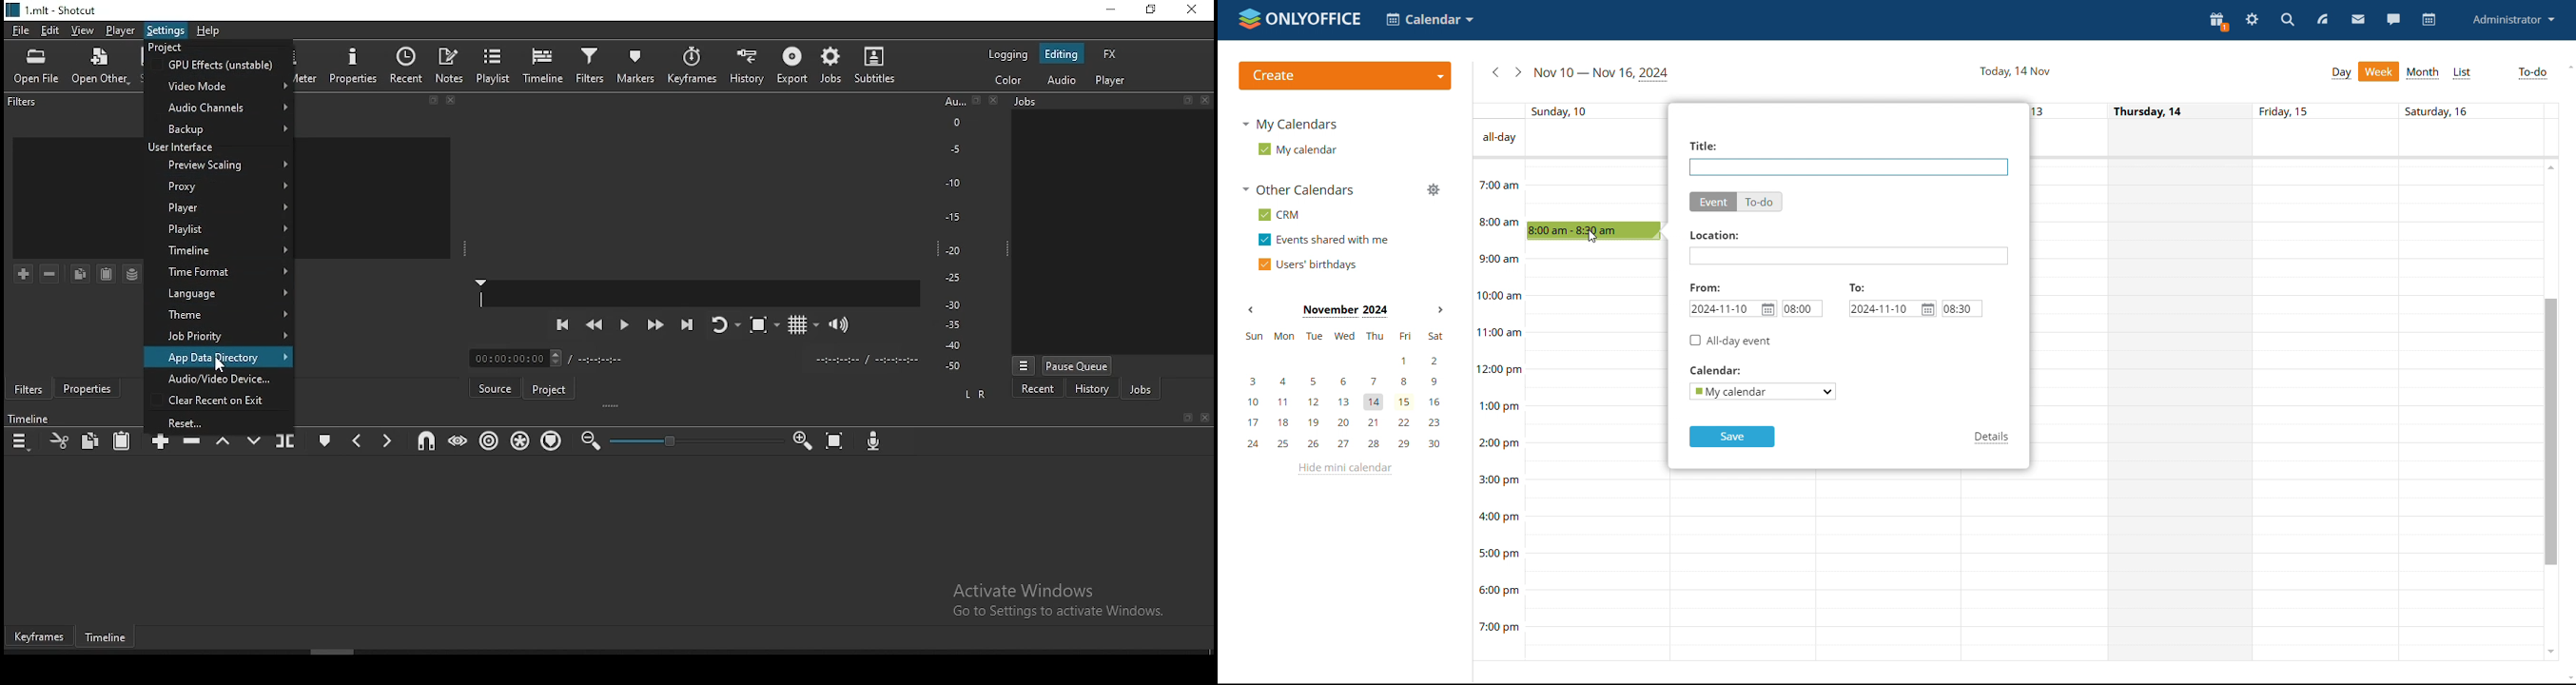  Describe the element at coordinates (219, 49) in the screenshot. I see `project` at that location.